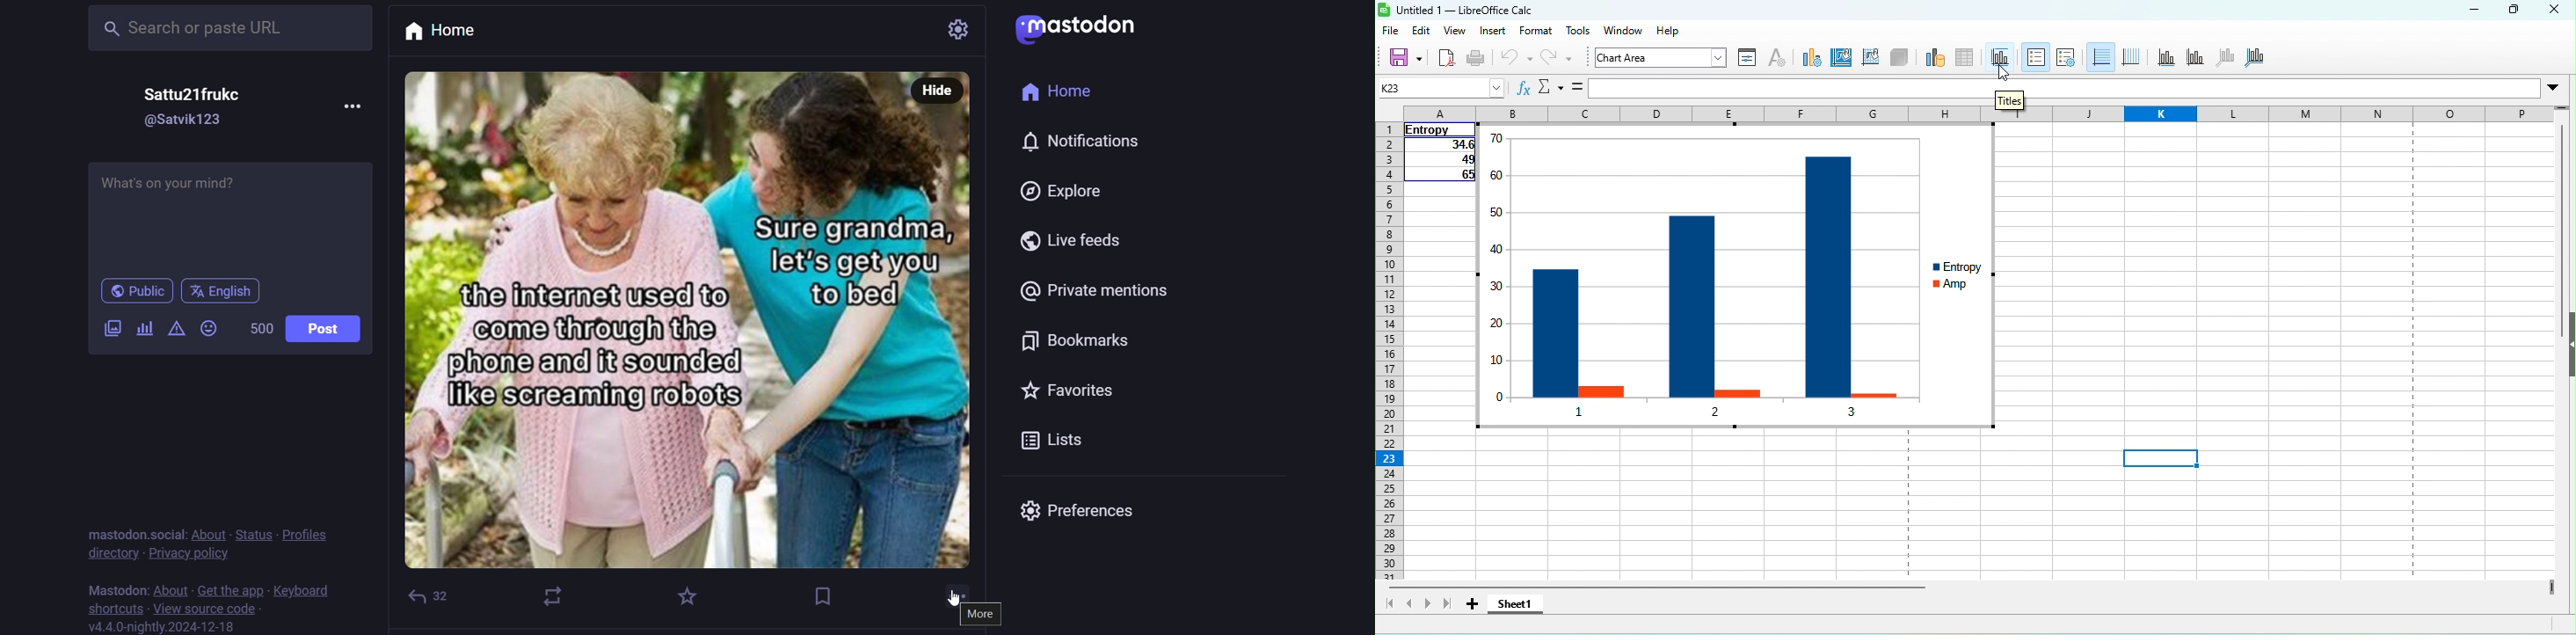 The image size is (2576, 644). I want to click on legend on/off, so click(2036, 57).